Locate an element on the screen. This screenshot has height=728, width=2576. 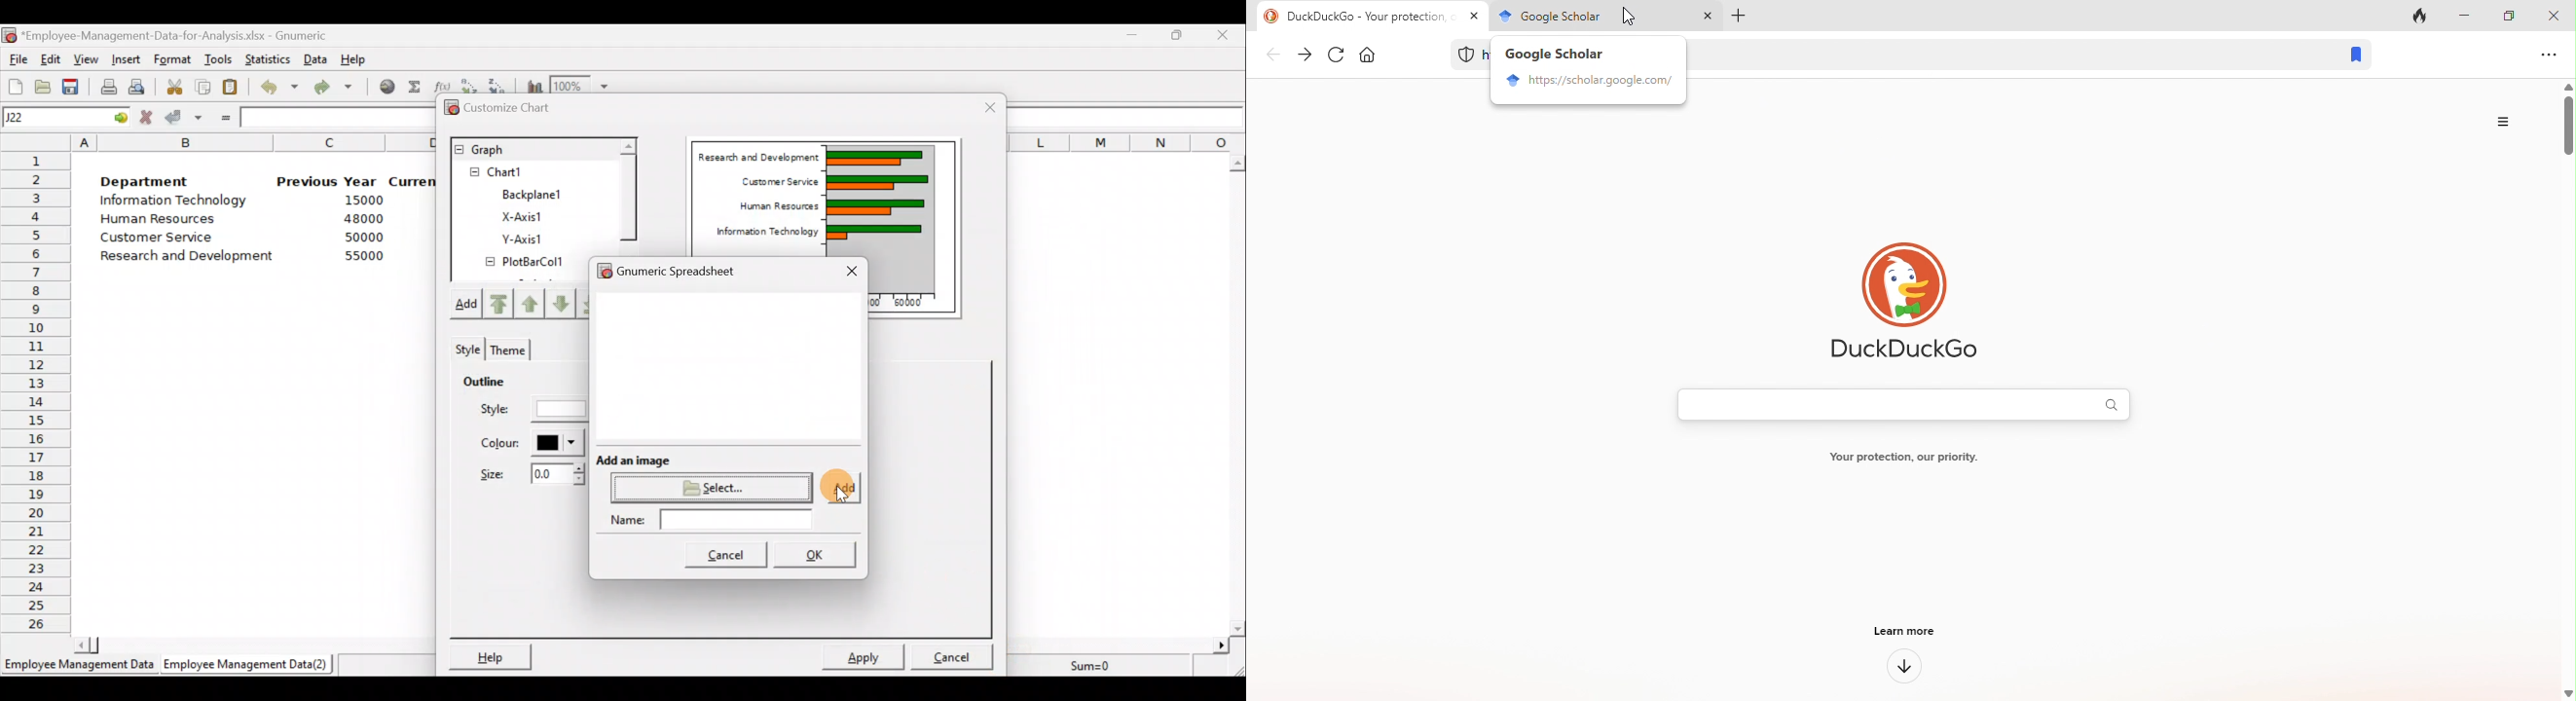
Minimize is located at coordinates (1132, 34).